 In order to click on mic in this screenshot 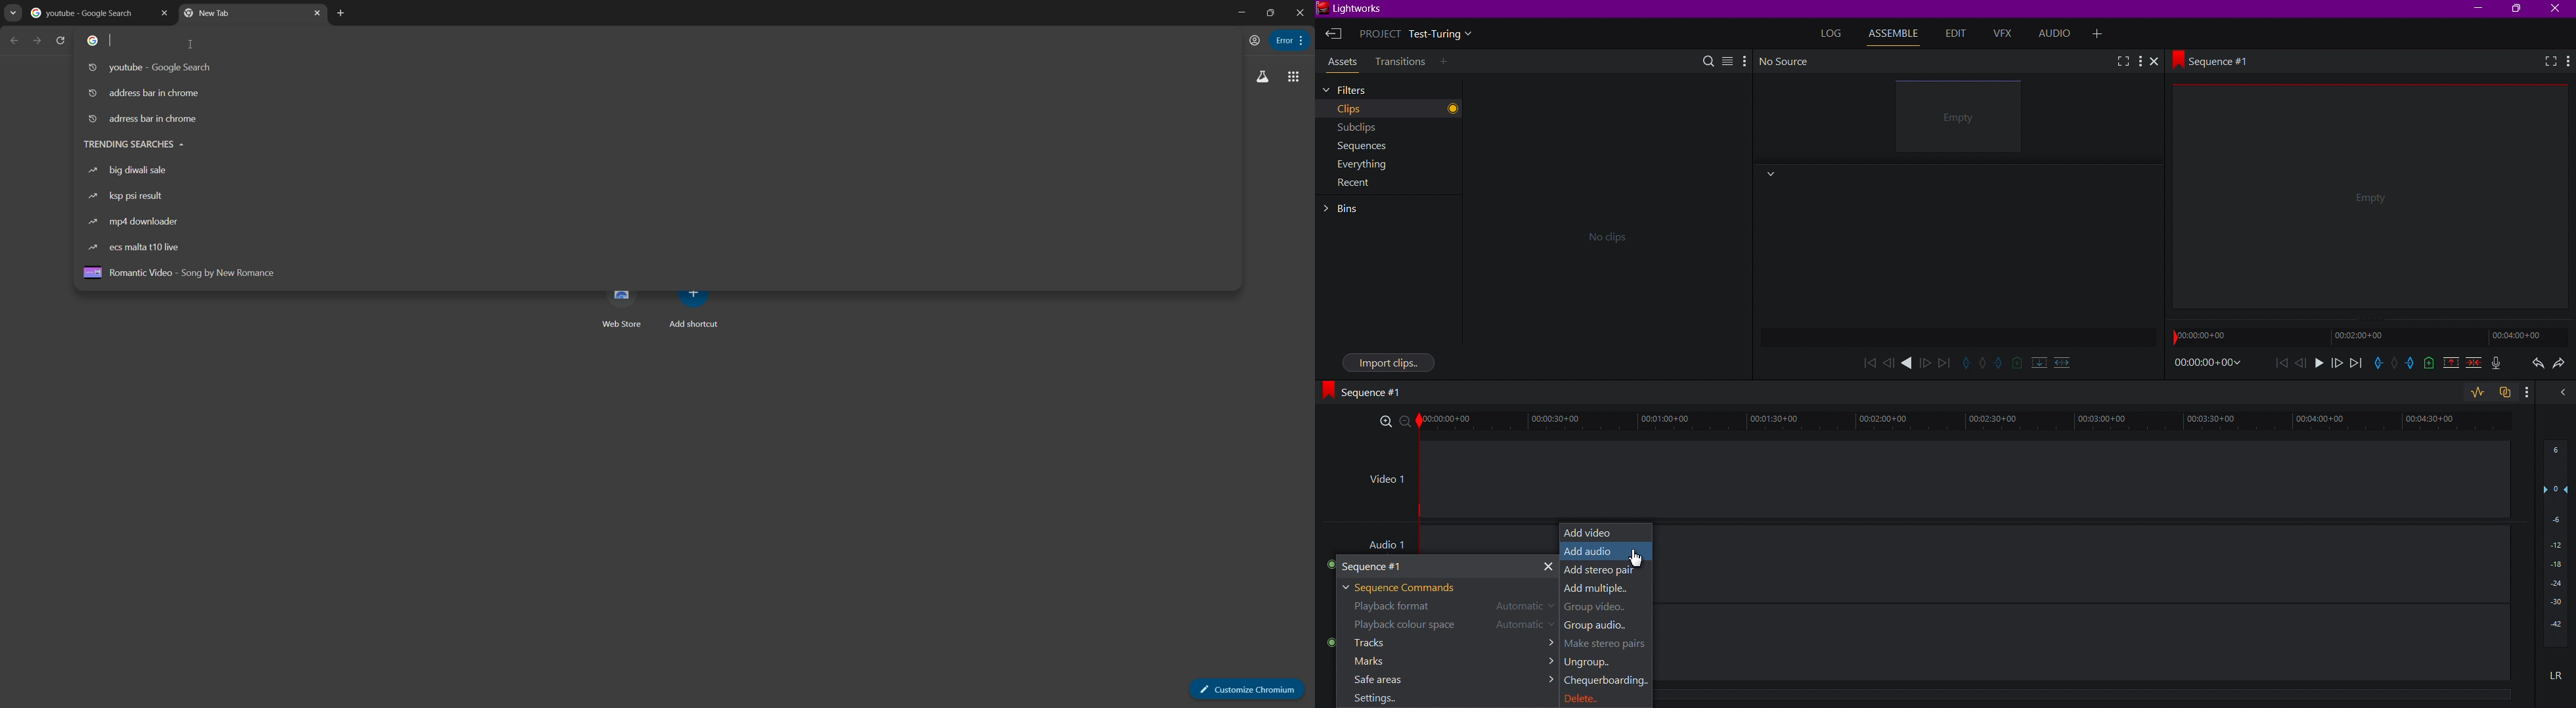, I will do `click(2500, 365)`.